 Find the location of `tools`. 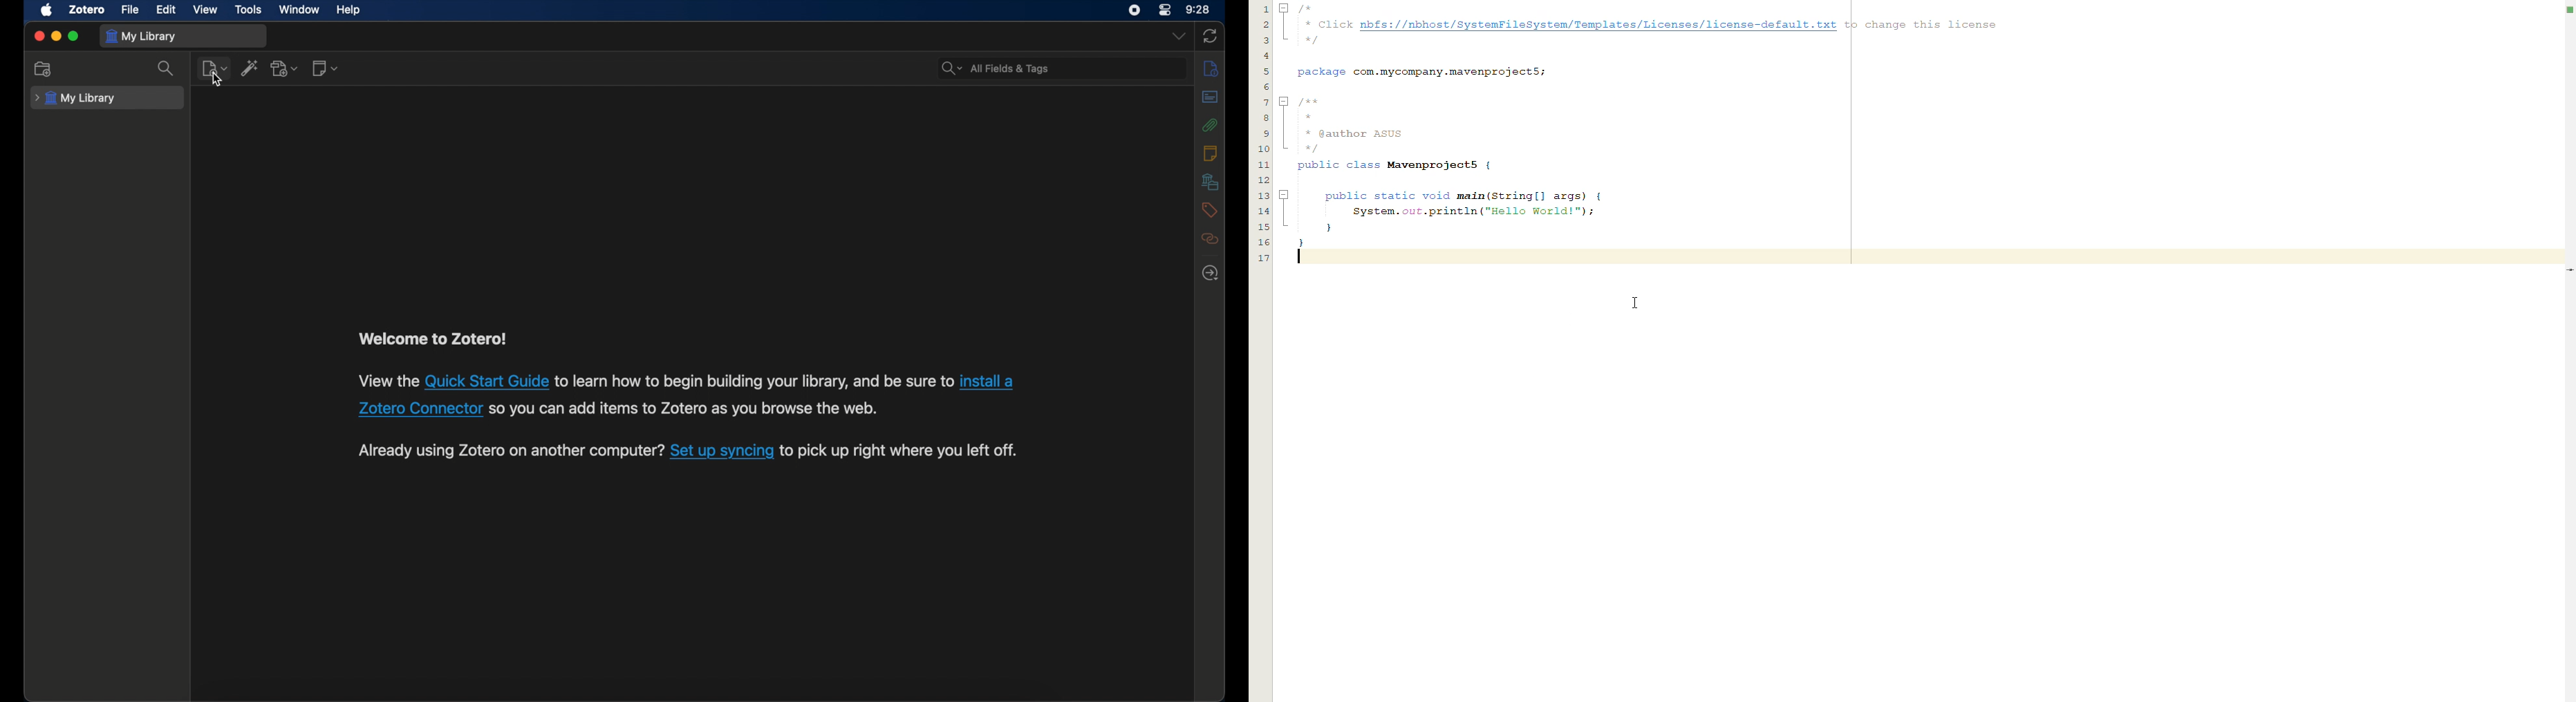

tools is located at coordinates (248, 9).